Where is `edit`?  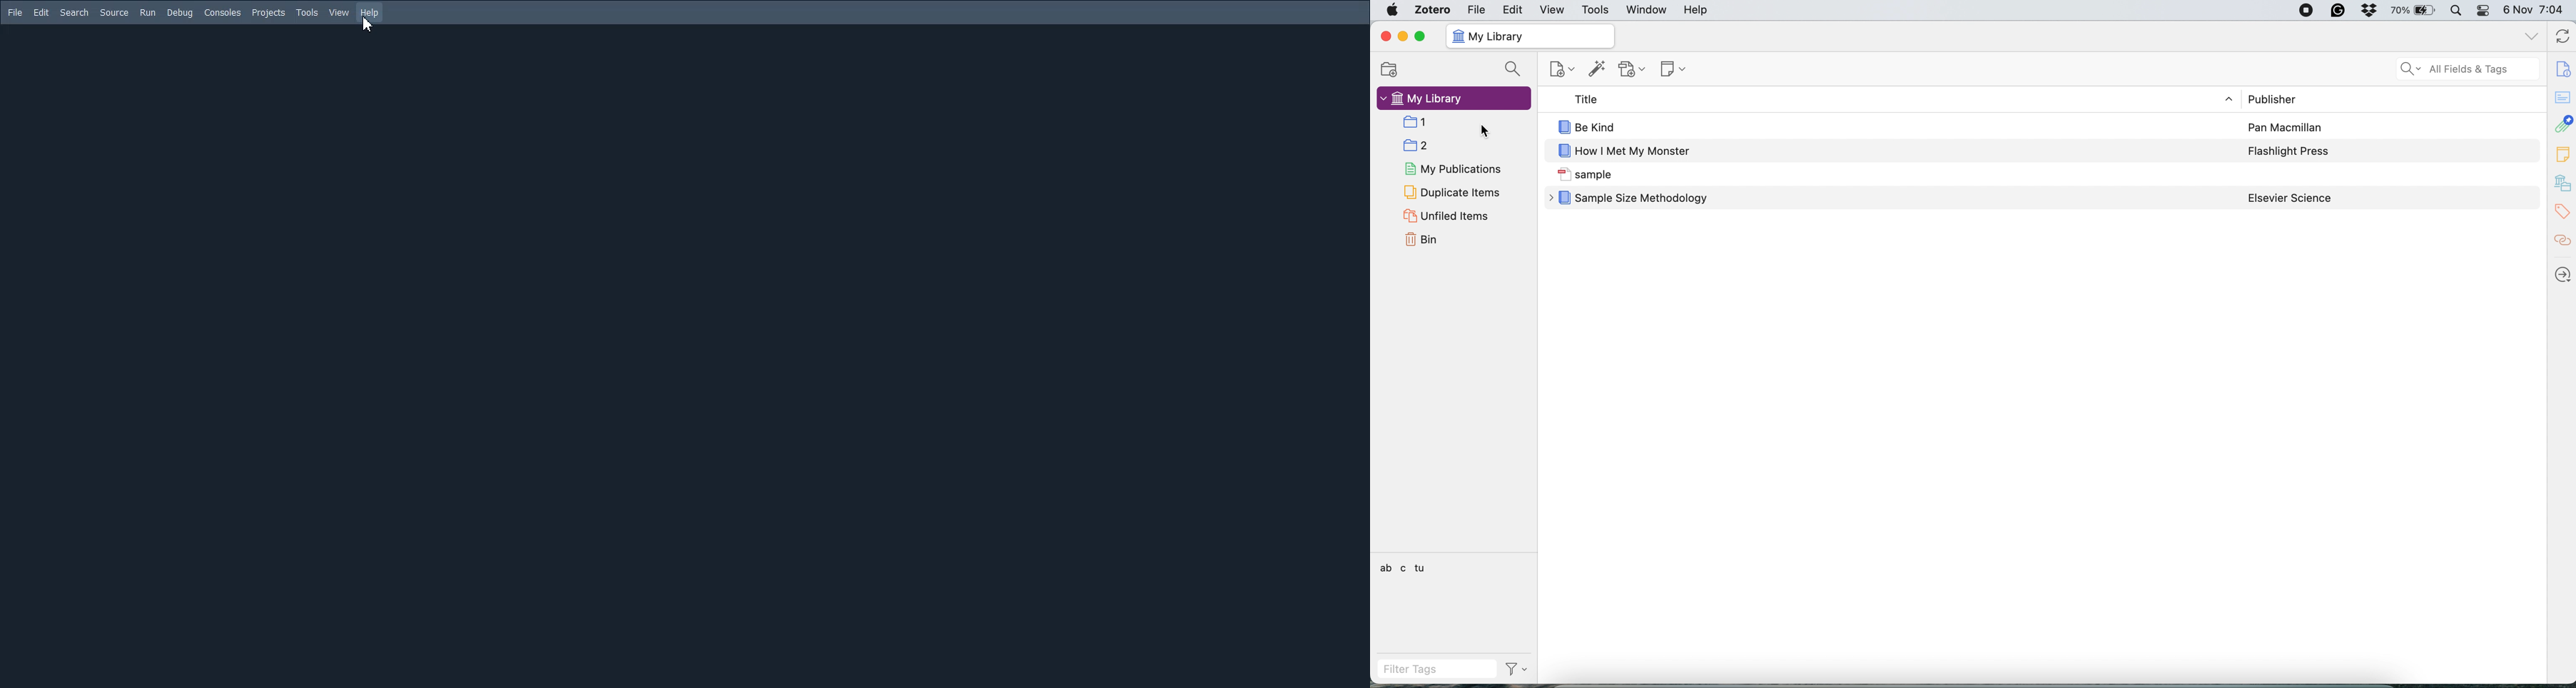
edit is located at coordinates (1513, 10).